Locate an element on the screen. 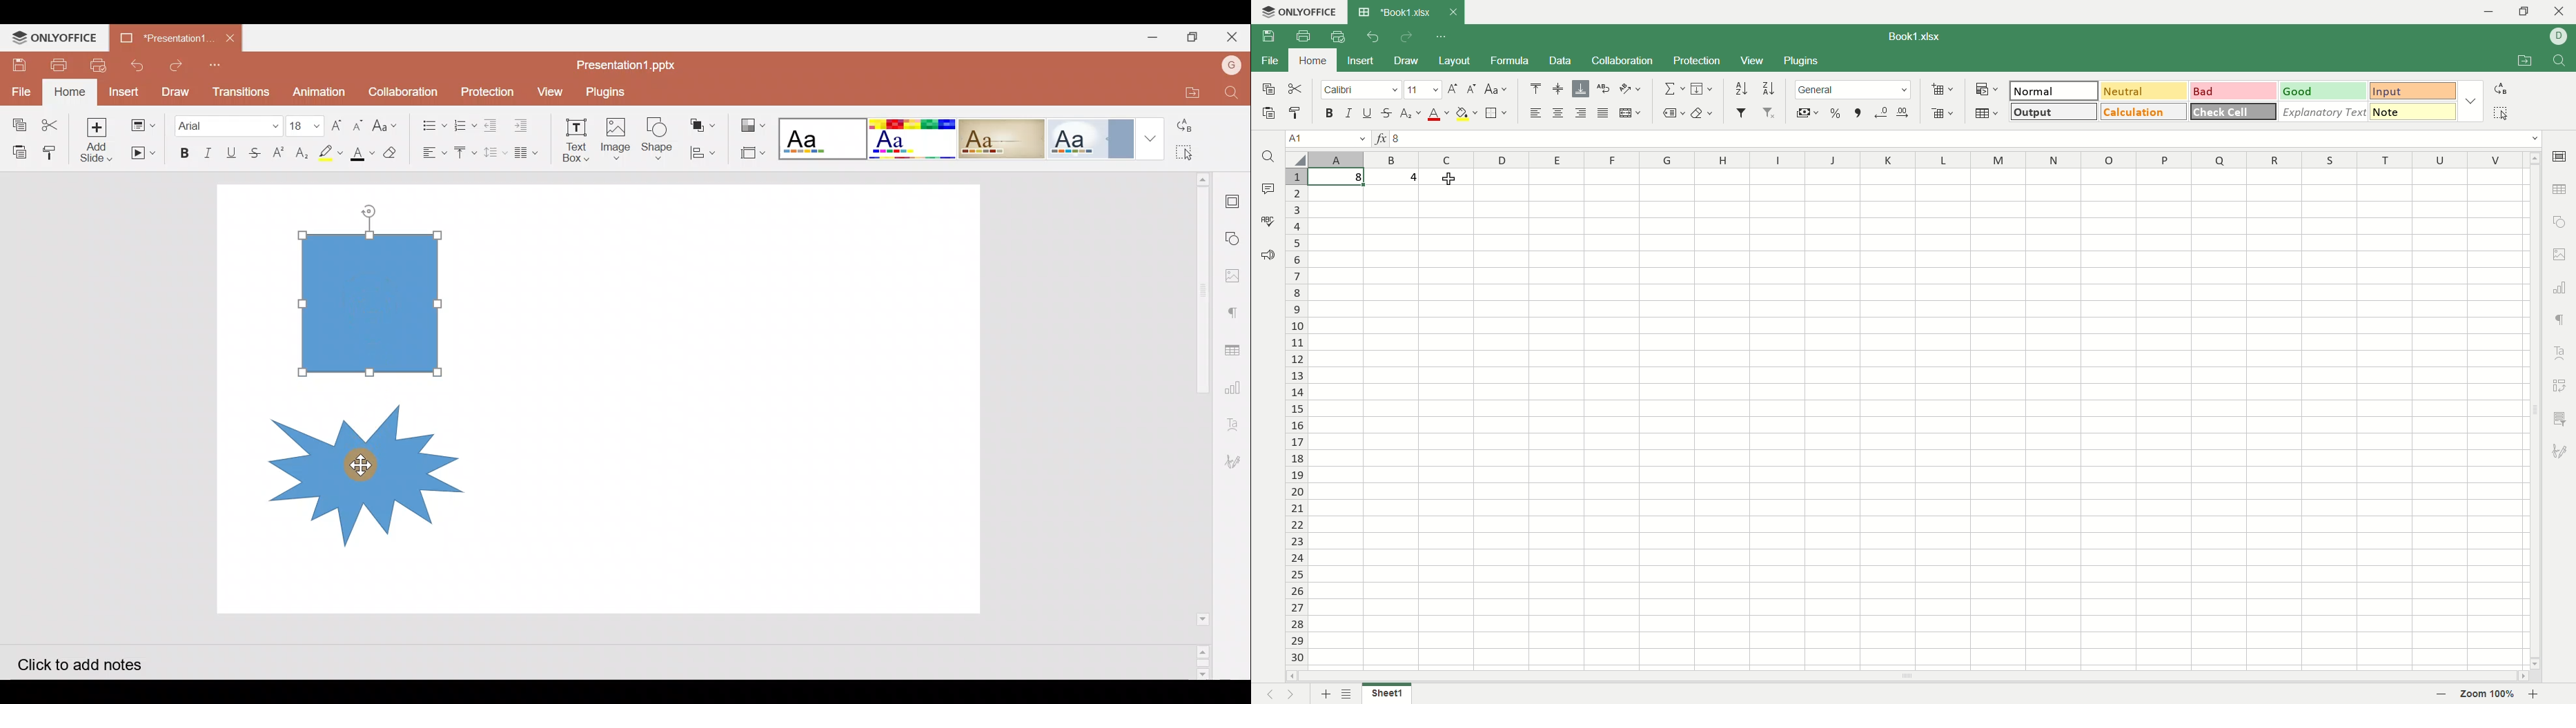 The height and width of the screenshot is (728, 2576). justified is located at coordinates (1604, 113).